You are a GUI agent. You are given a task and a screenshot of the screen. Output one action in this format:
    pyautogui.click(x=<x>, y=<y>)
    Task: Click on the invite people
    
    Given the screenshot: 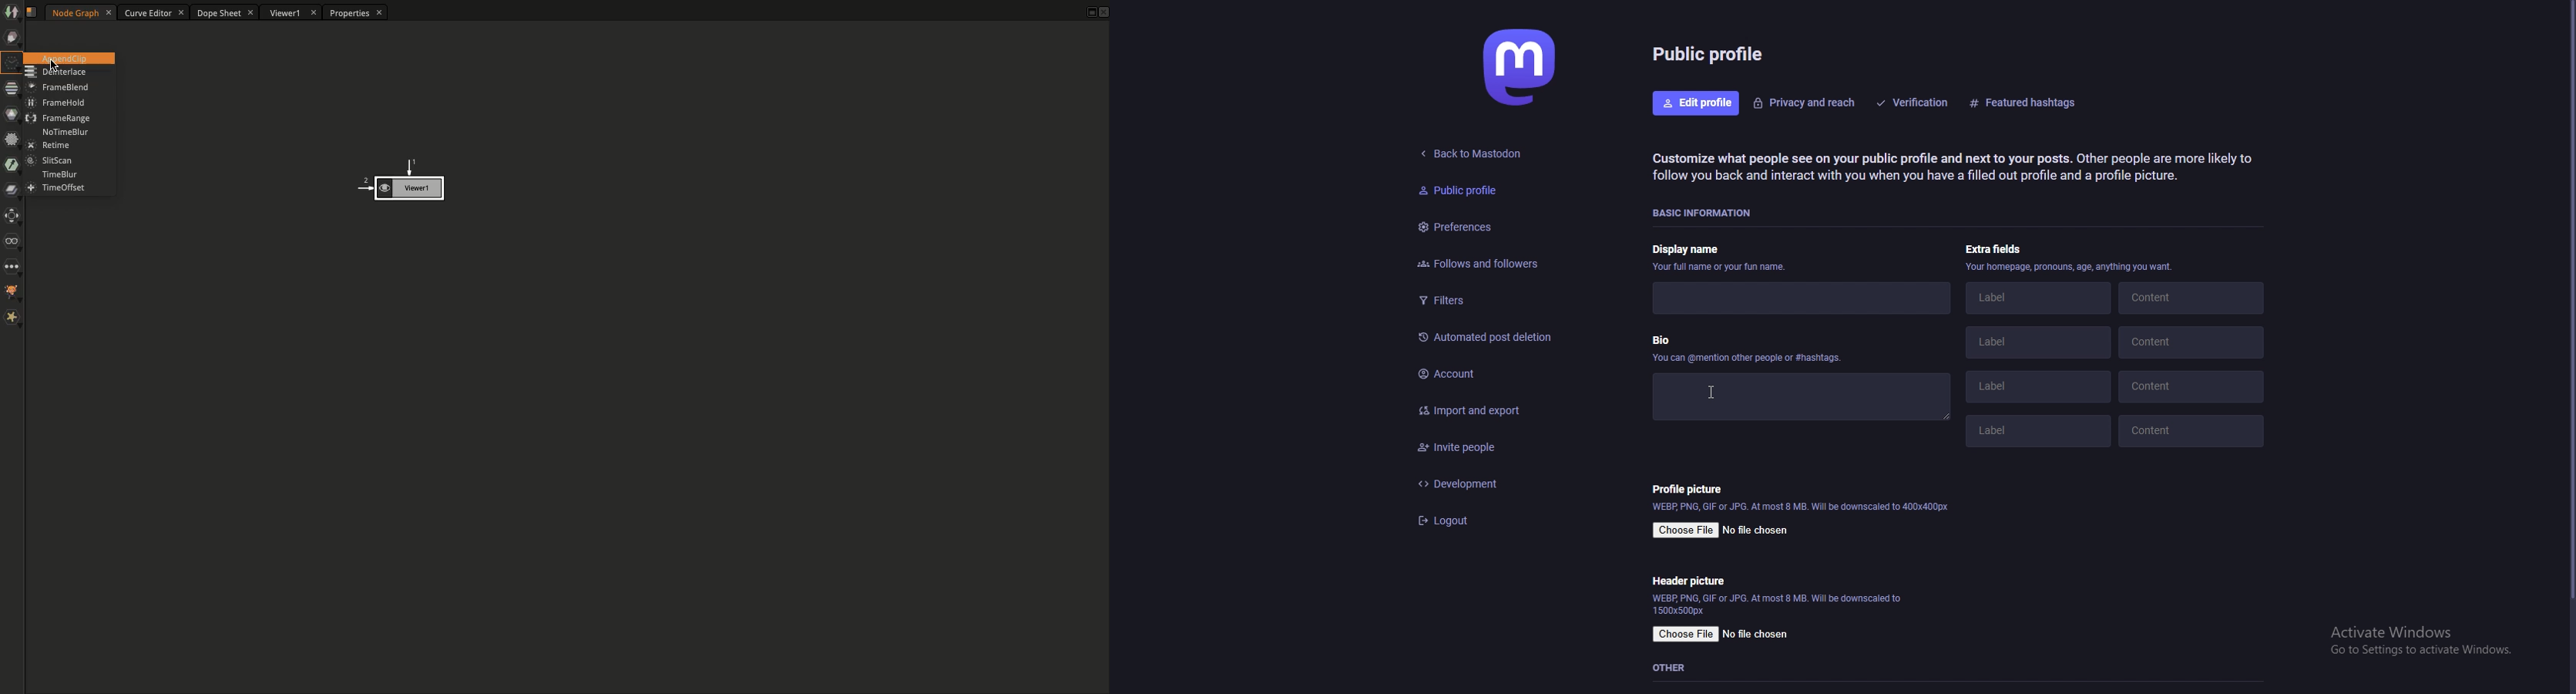 What is the action you would take?
    pyautogui.click(x=1488, y=446)
    